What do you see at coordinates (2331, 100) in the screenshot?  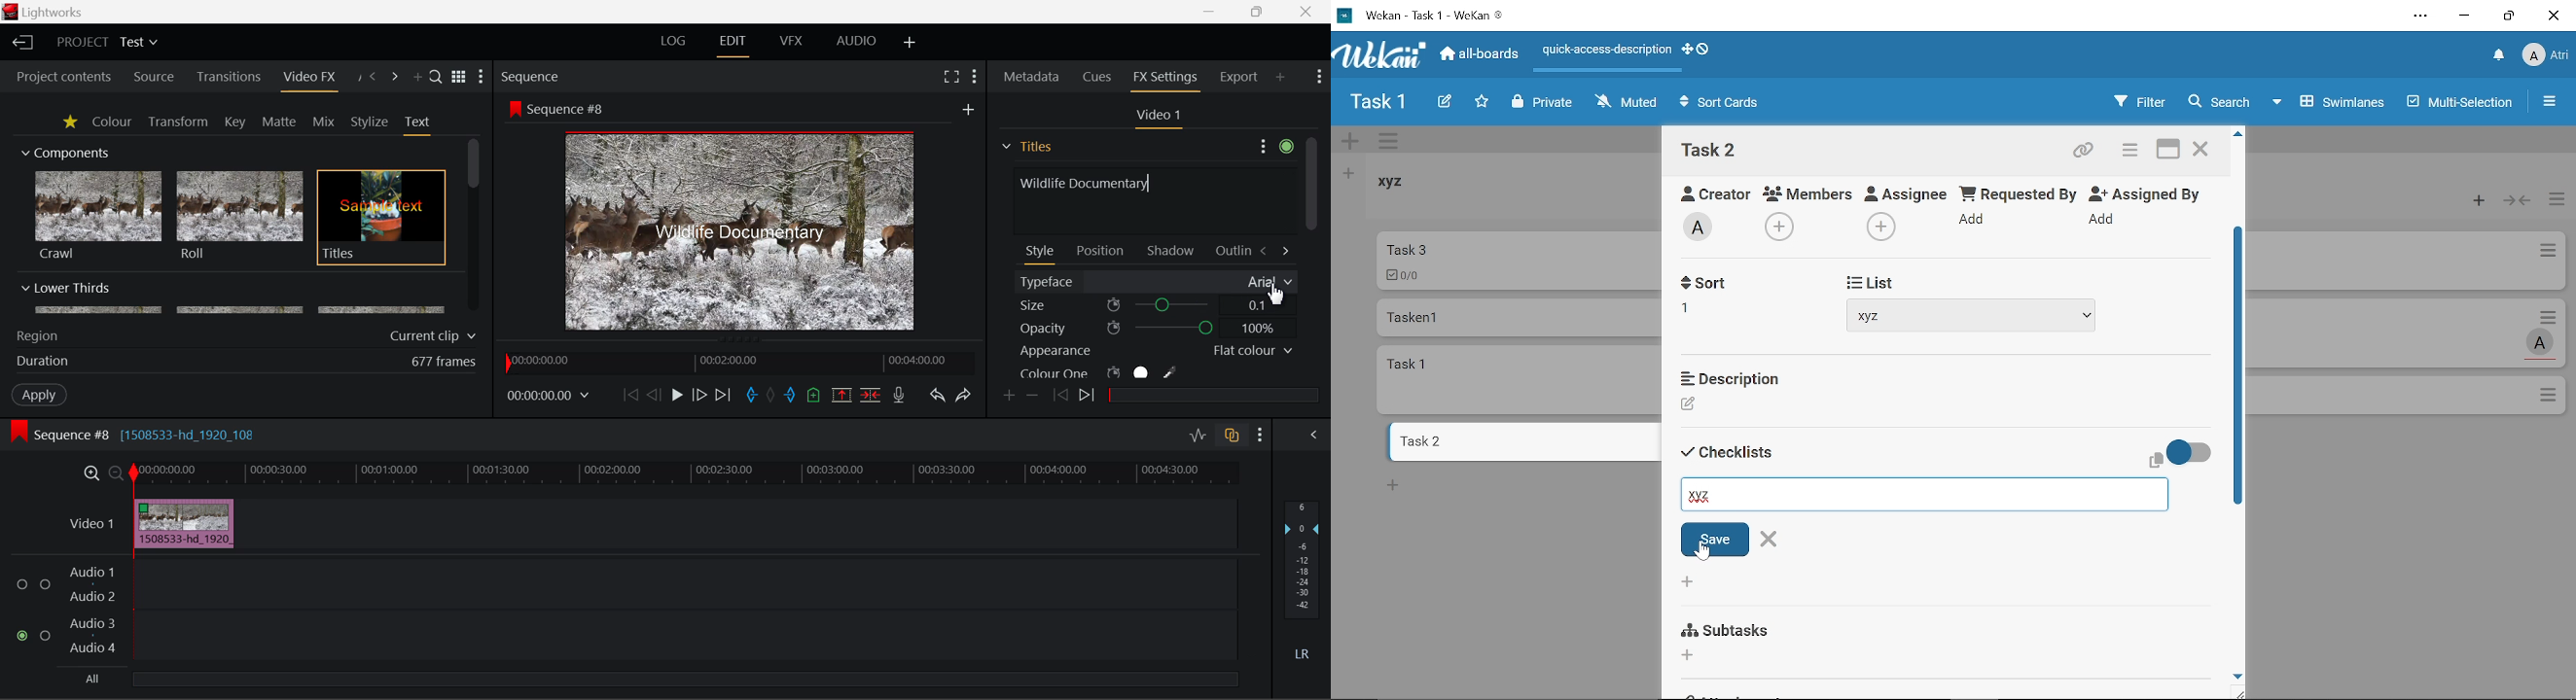 I see `Swimlanes` at bounding box center [2331, 100].